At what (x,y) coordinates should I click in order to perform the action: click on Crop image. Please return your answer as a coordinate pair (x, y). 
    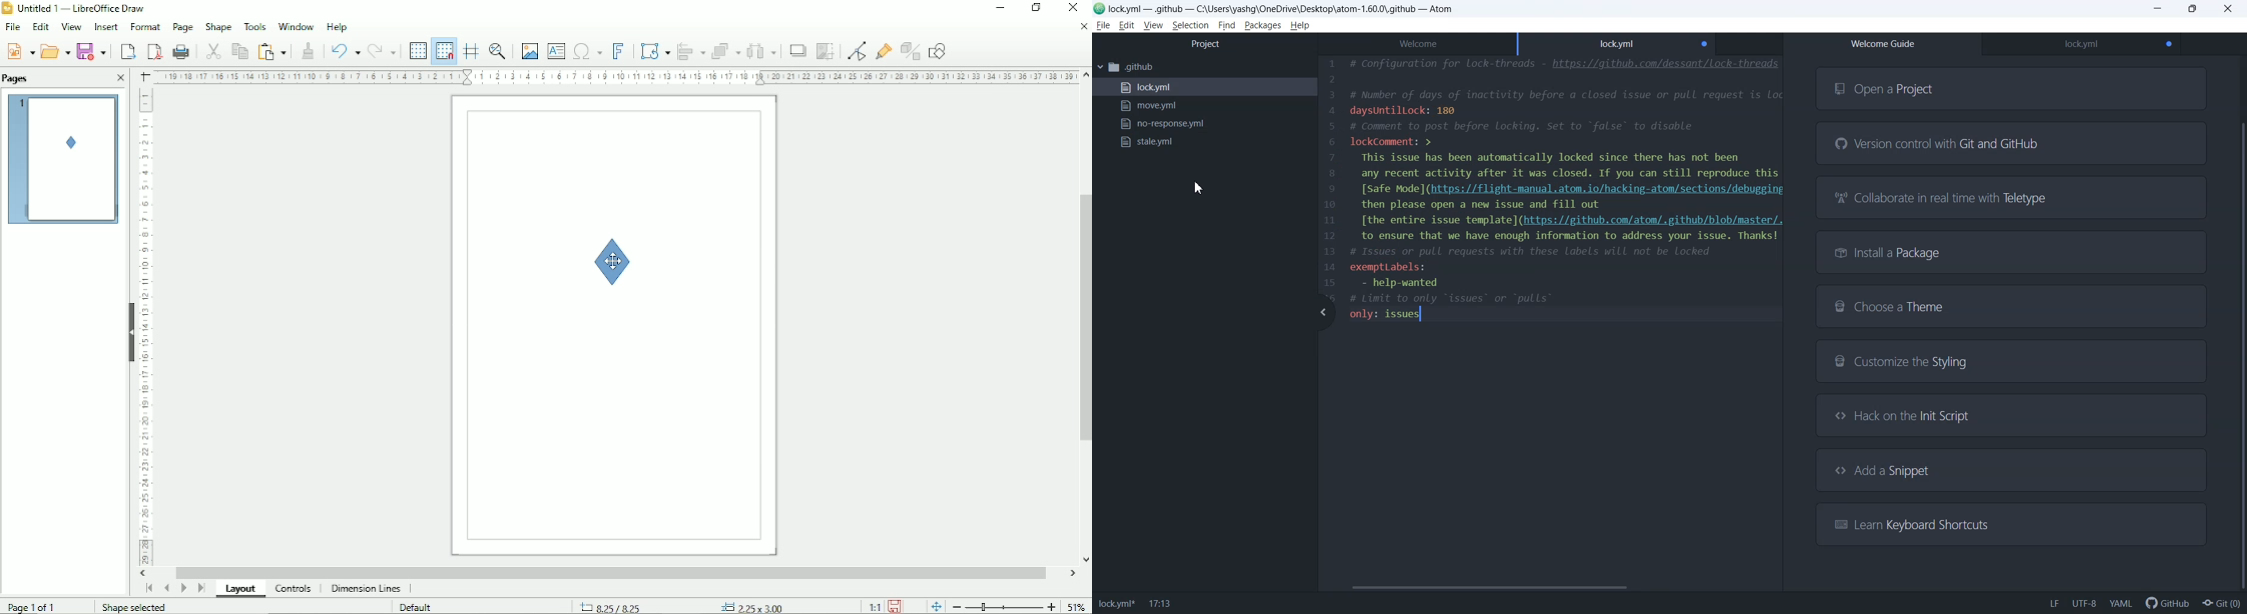
    Looking at the image, I should click on (824, 52).